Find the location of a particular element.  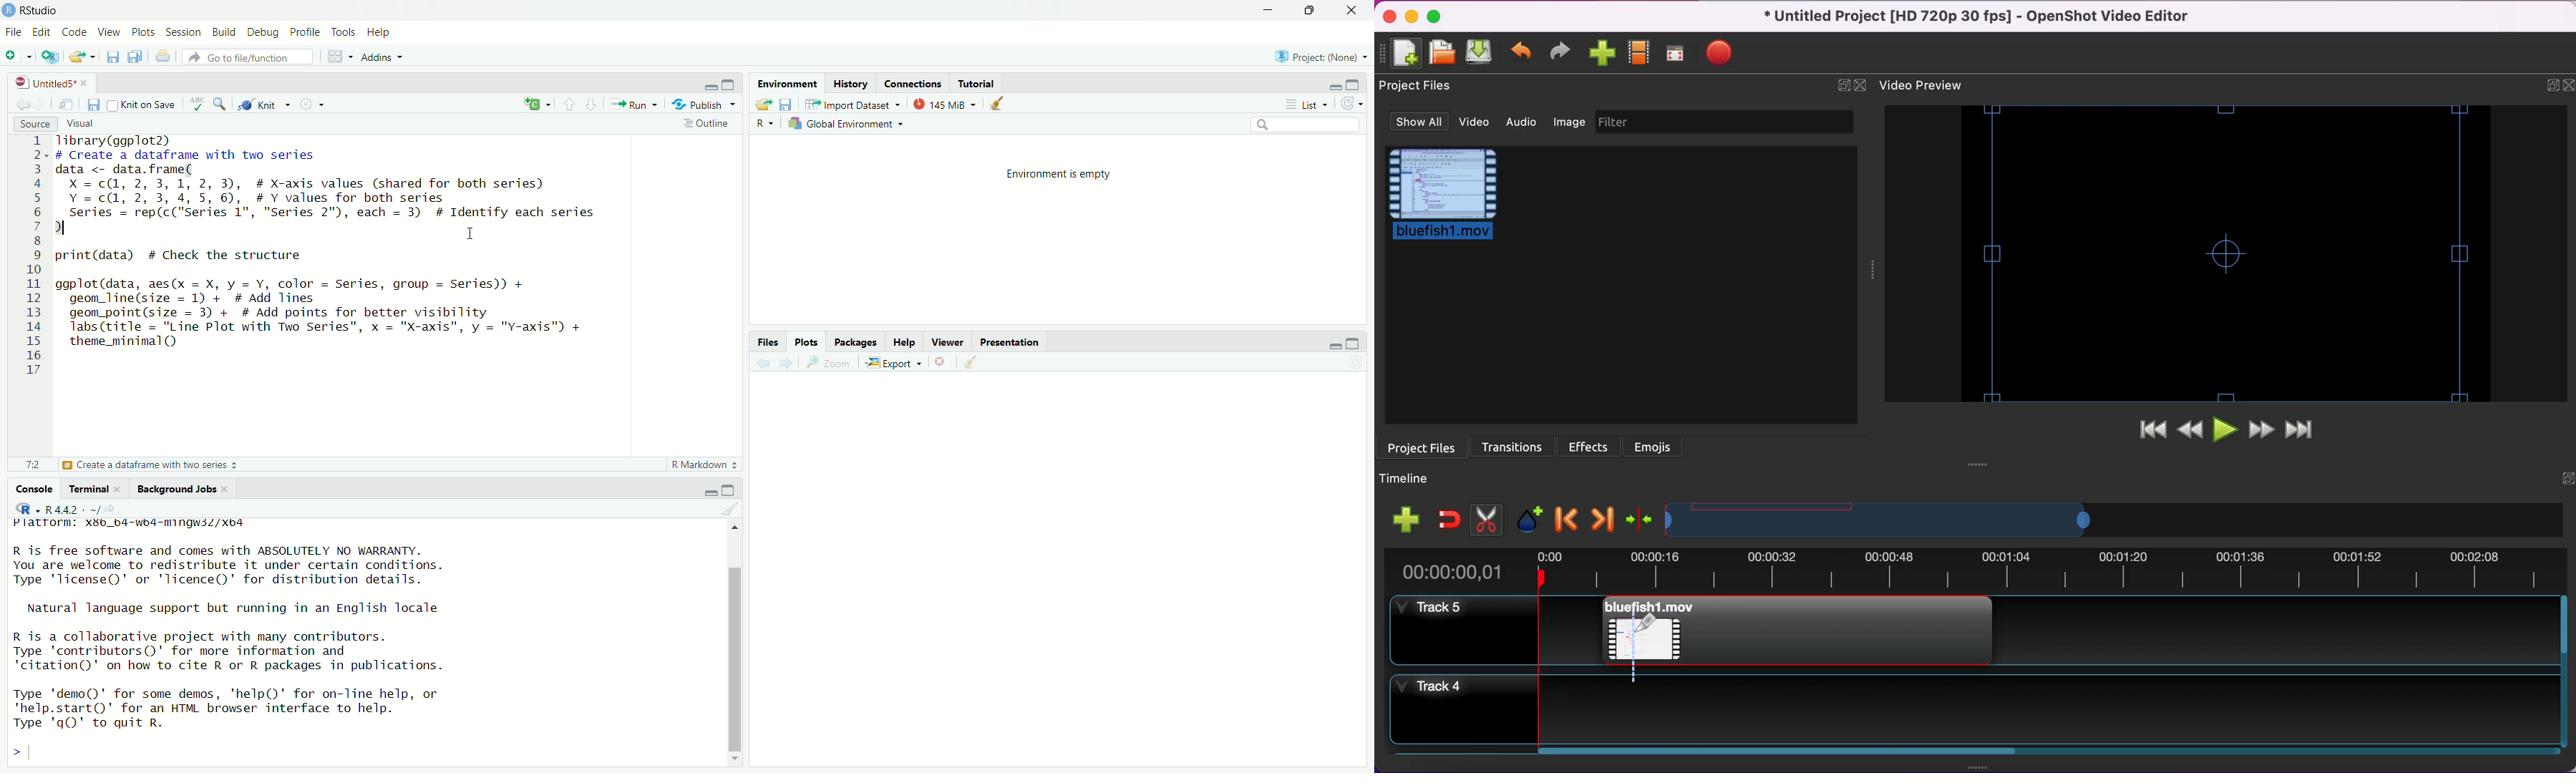

Create a project is located at coordinates (50, 57).